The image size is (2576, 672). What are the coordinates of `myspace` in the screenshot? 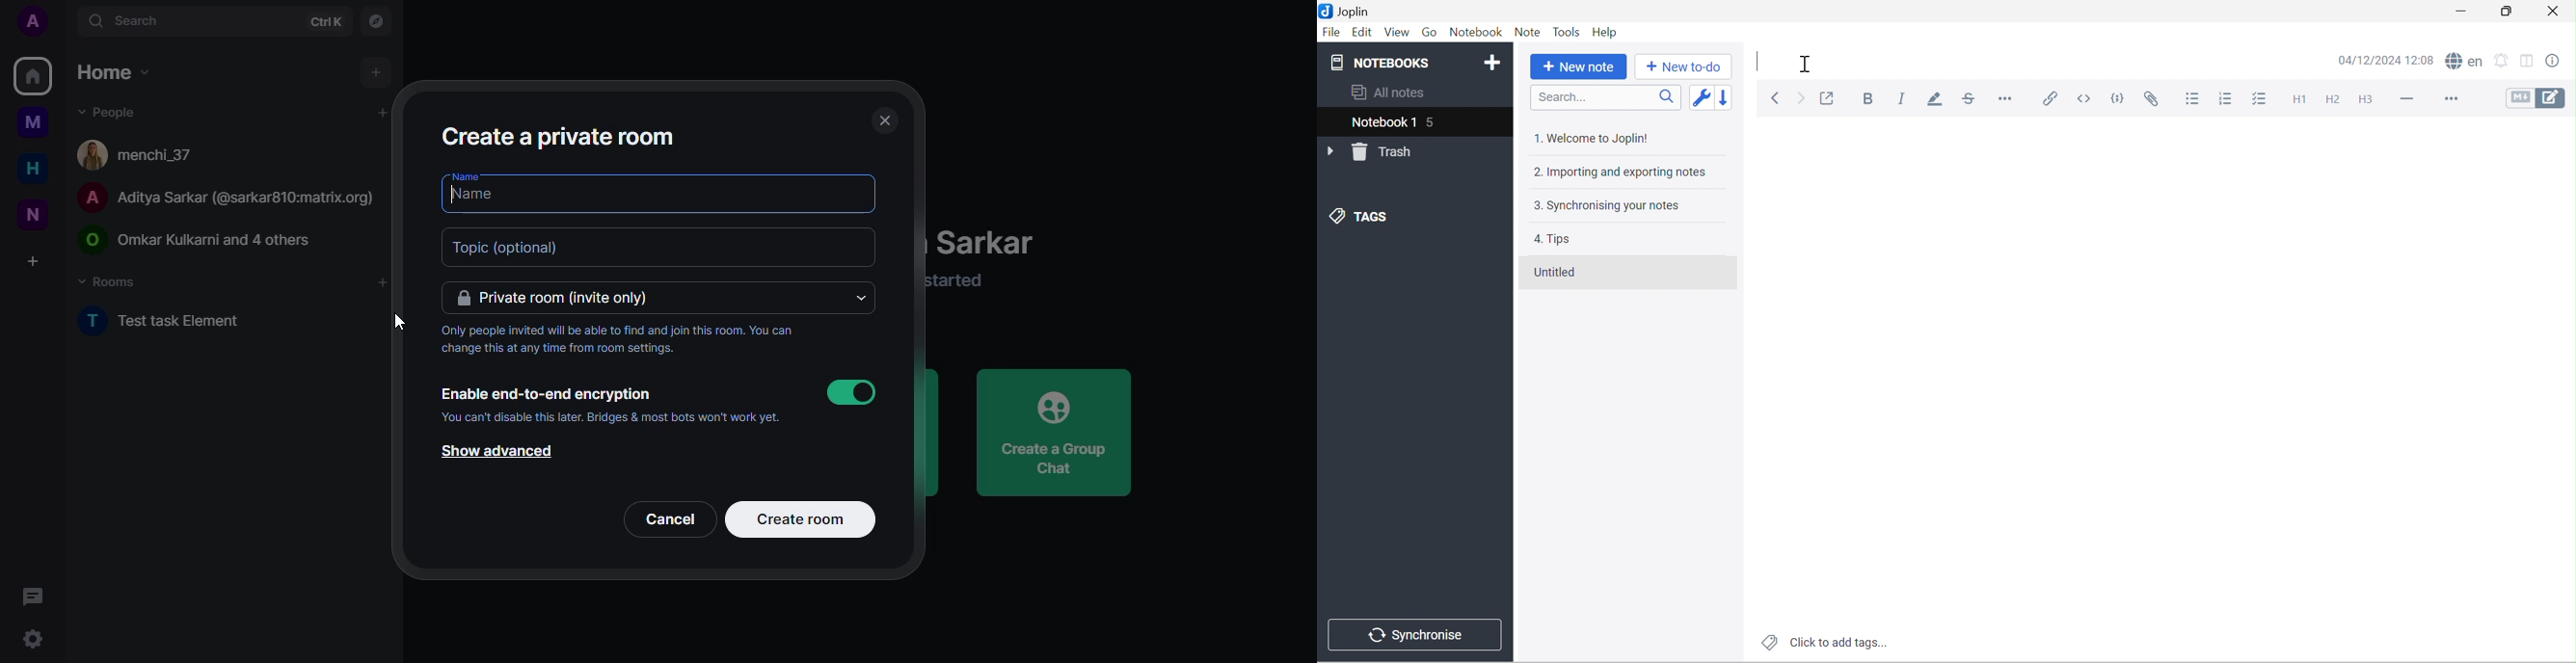 It's located at (33, 122).